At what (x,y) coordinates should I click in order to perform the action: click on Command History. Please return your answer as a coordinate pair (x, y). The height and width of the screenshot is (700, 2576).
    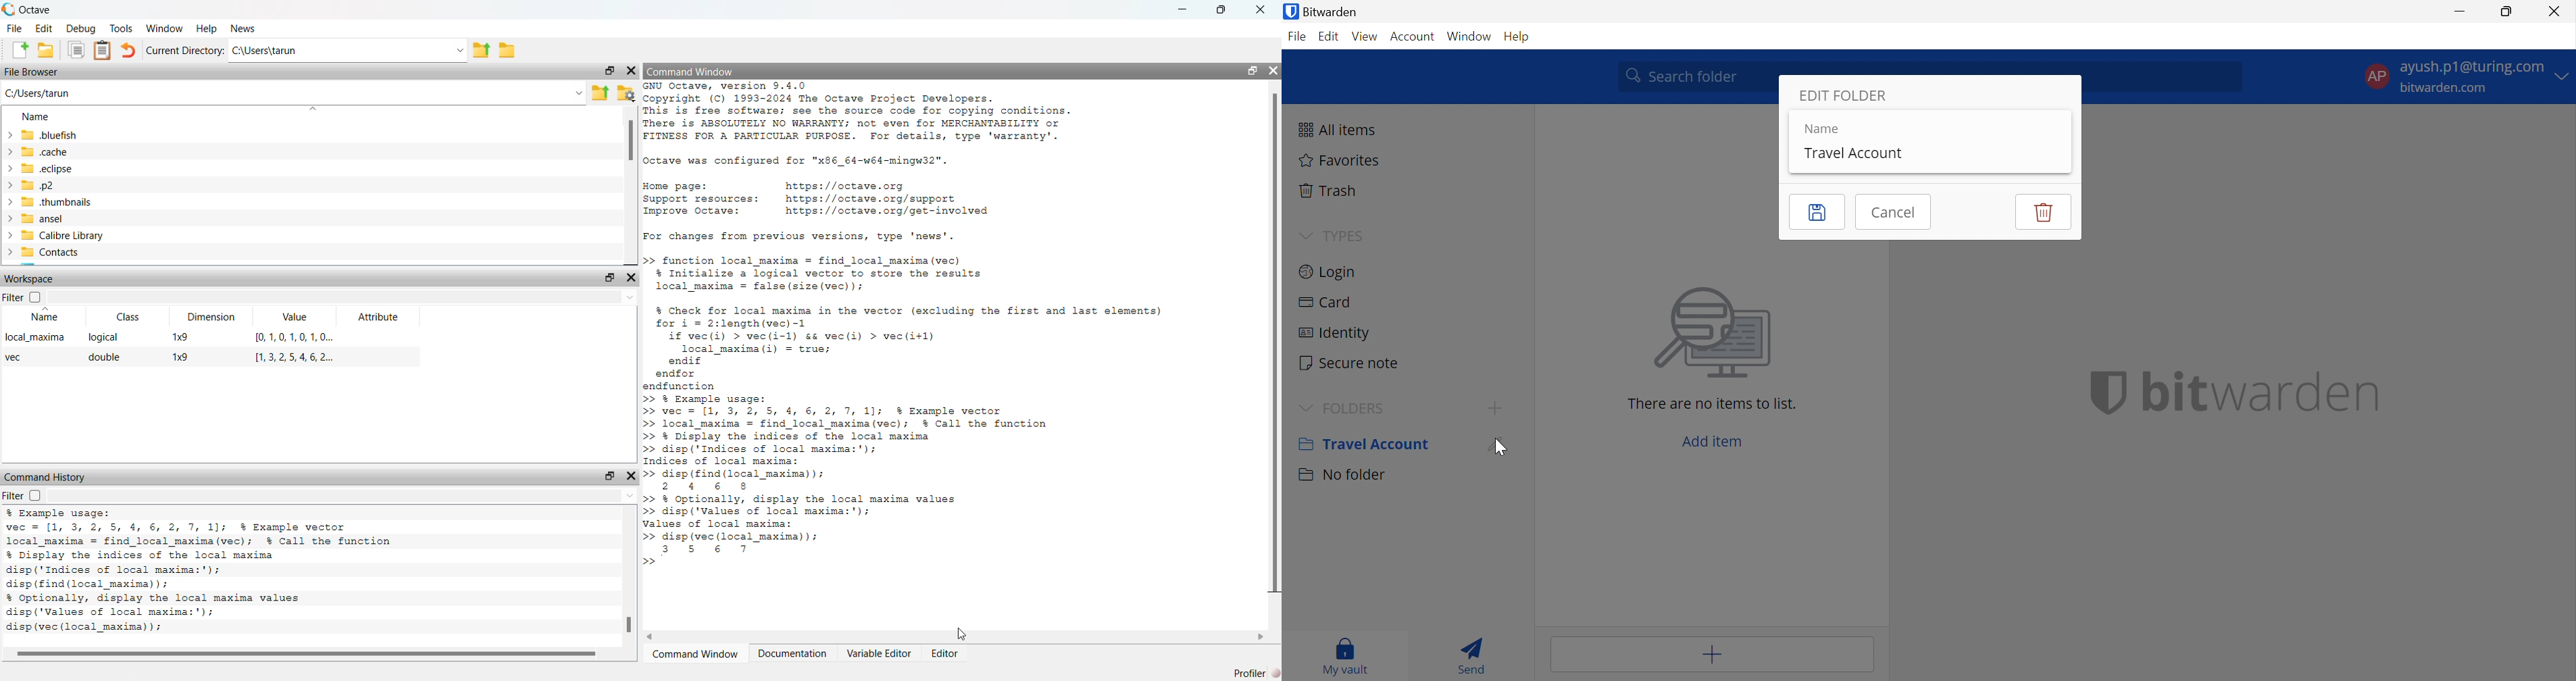
    Looking at the image, I should click on (47, 477).